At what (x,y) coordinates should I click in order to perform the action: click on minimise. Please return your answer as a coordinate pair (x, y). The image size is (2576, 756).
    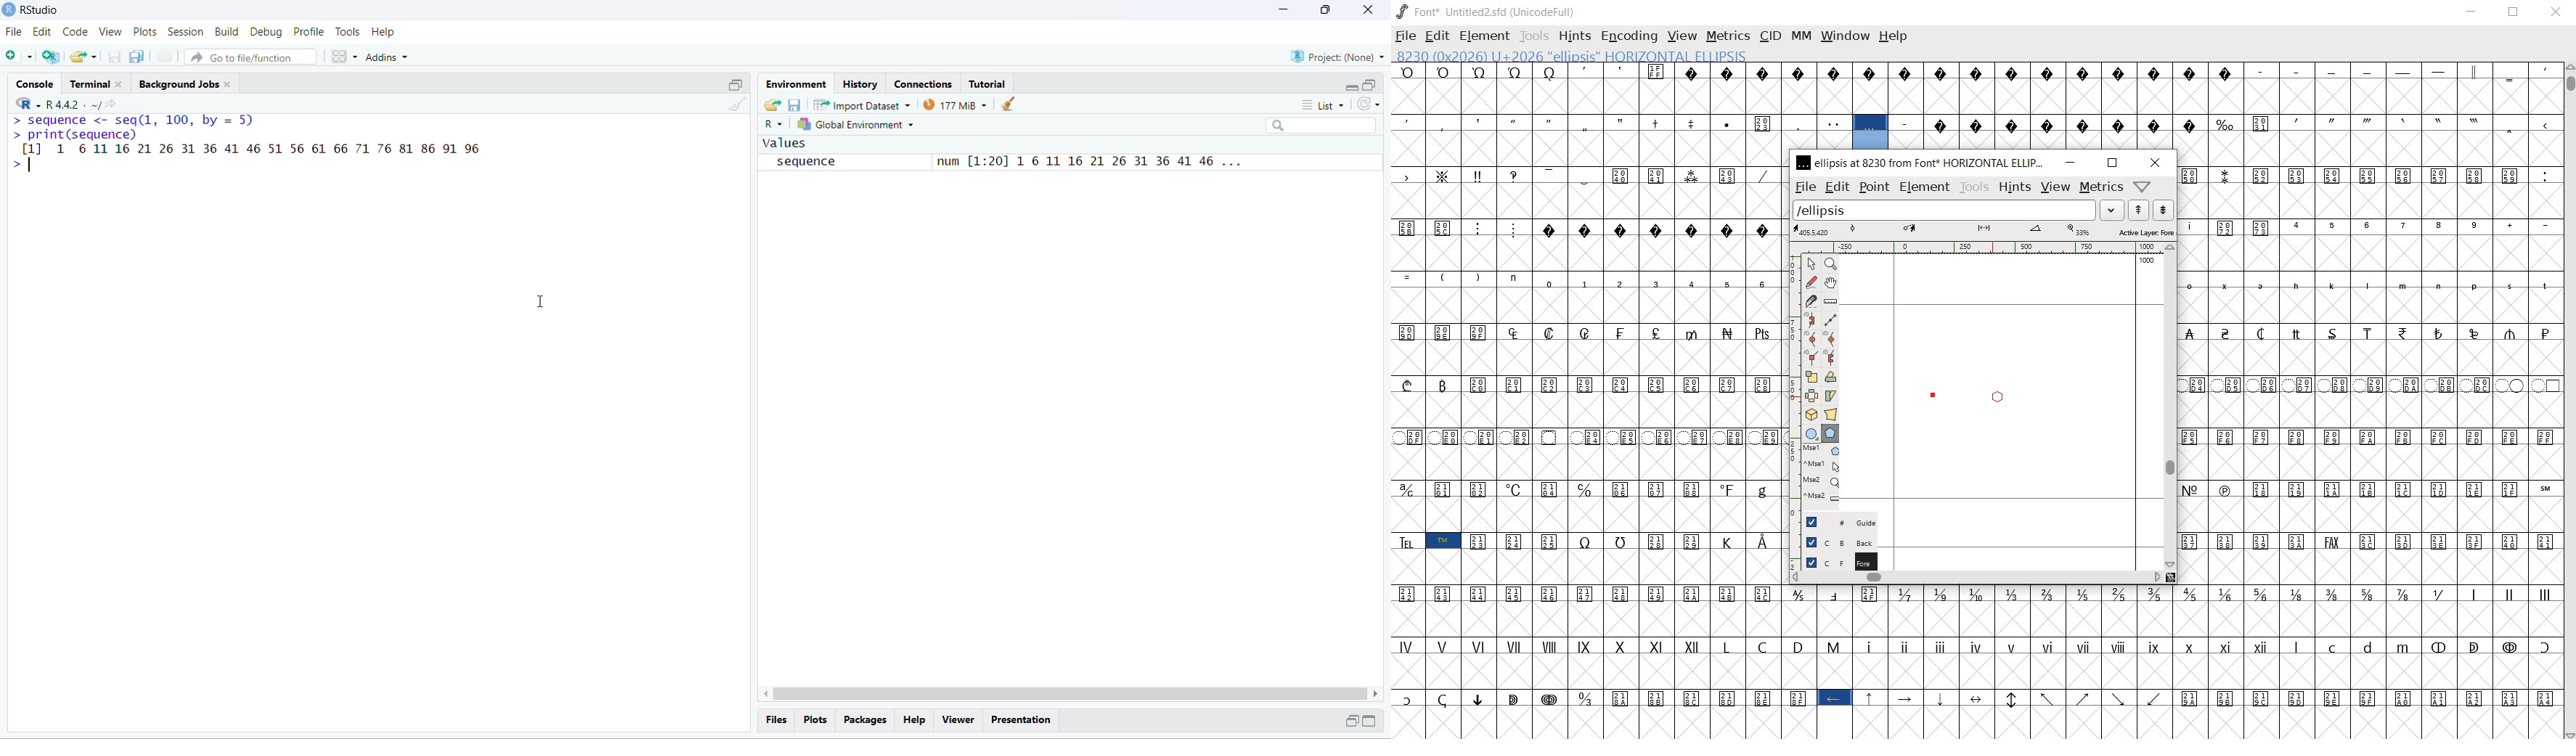
    Looking at the image, I should click on (1285, 9).